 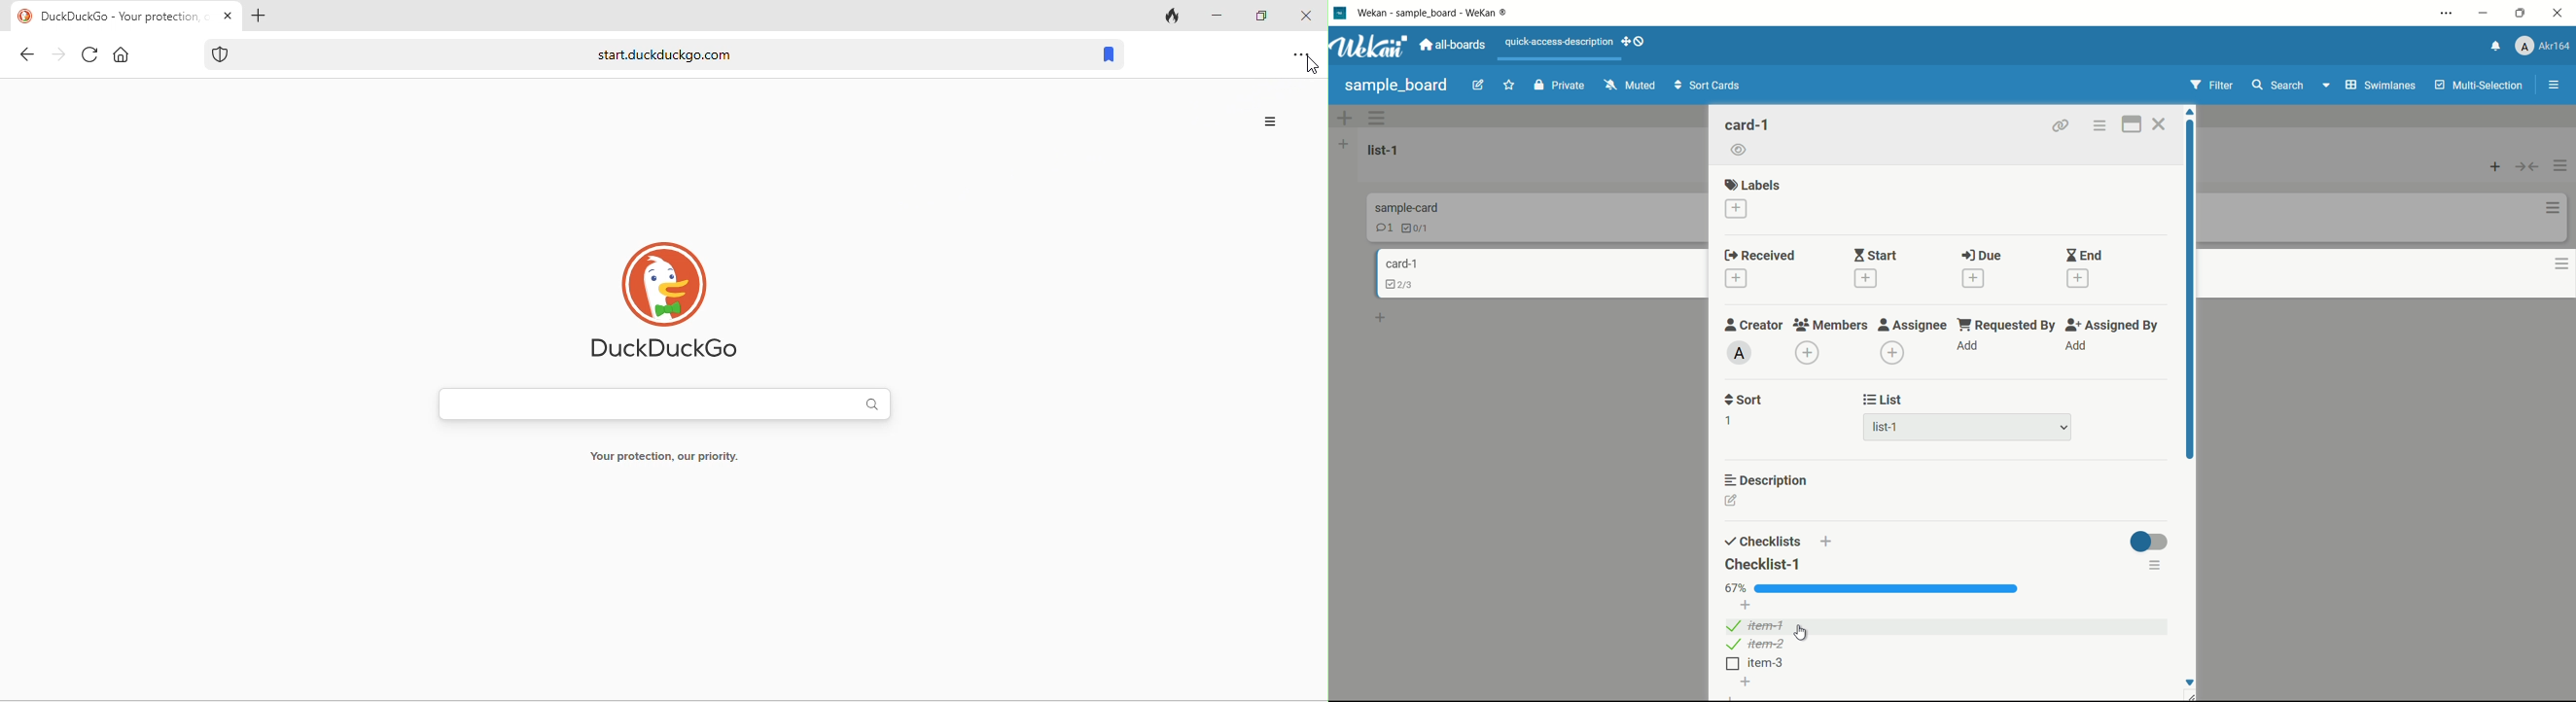 I want to click on bookmark, so click(x=1112, y=53).